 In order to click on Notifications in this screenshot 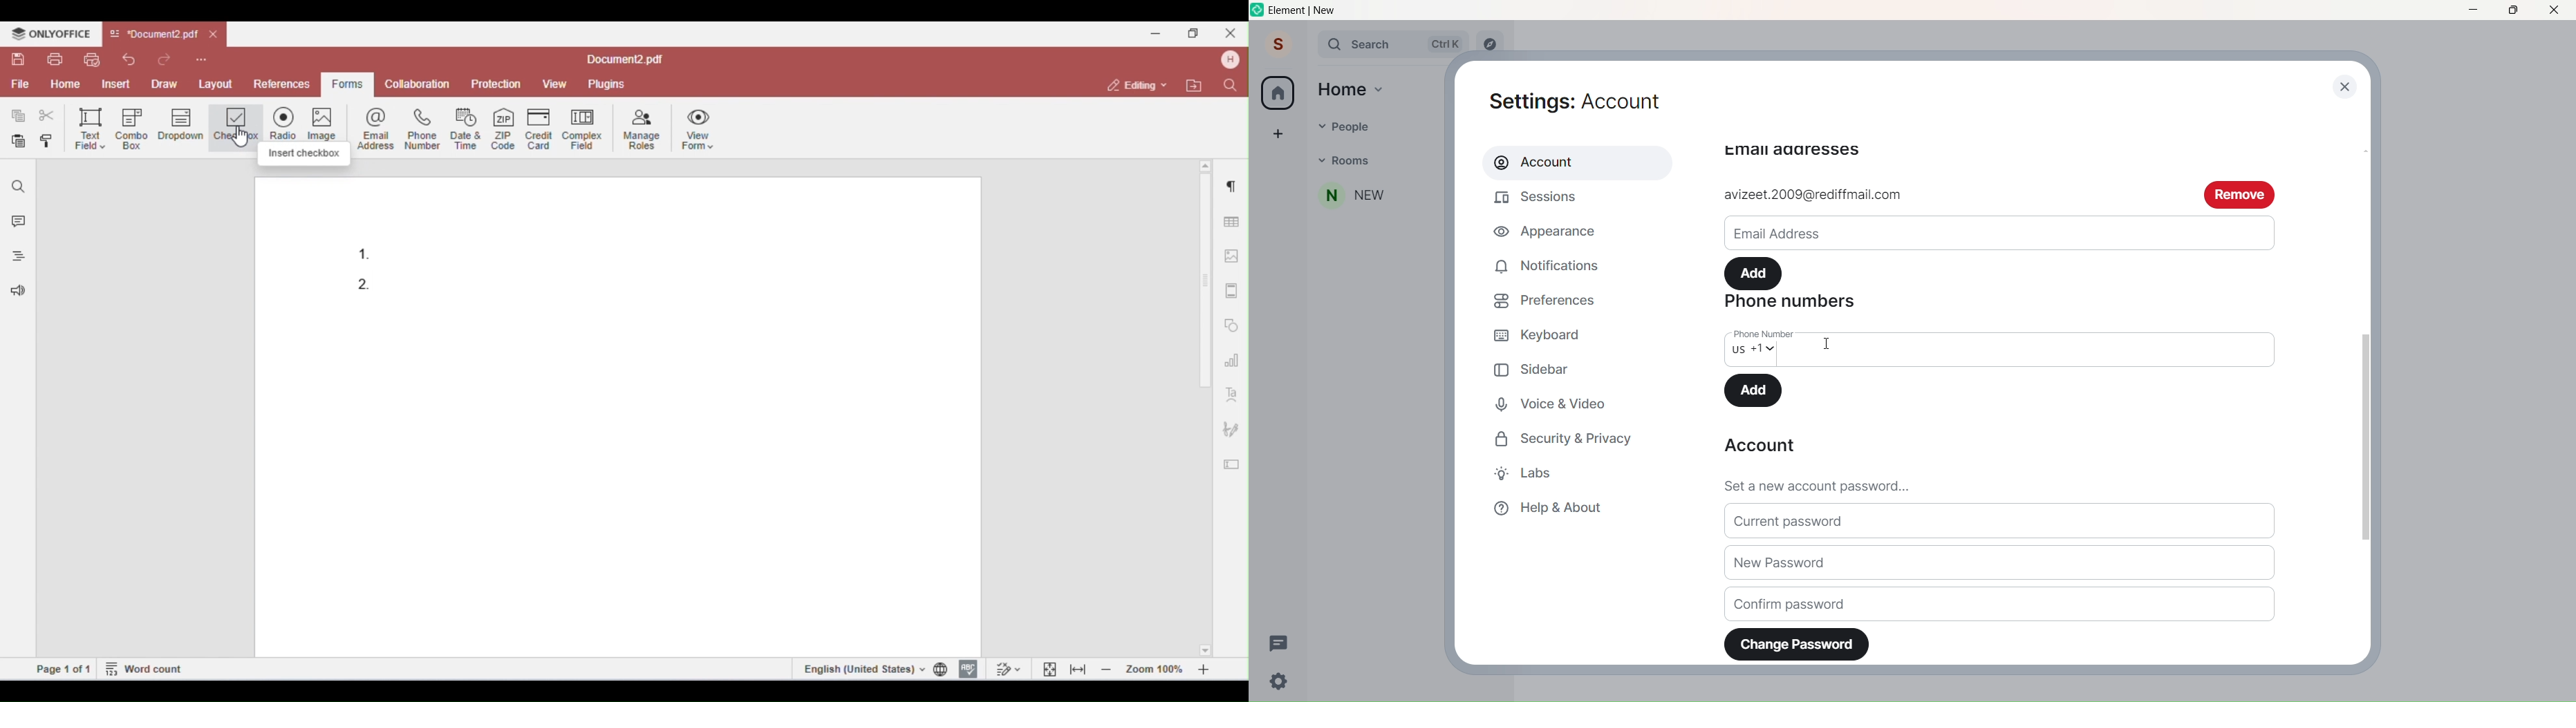, I will do `click(1553, 263)`.